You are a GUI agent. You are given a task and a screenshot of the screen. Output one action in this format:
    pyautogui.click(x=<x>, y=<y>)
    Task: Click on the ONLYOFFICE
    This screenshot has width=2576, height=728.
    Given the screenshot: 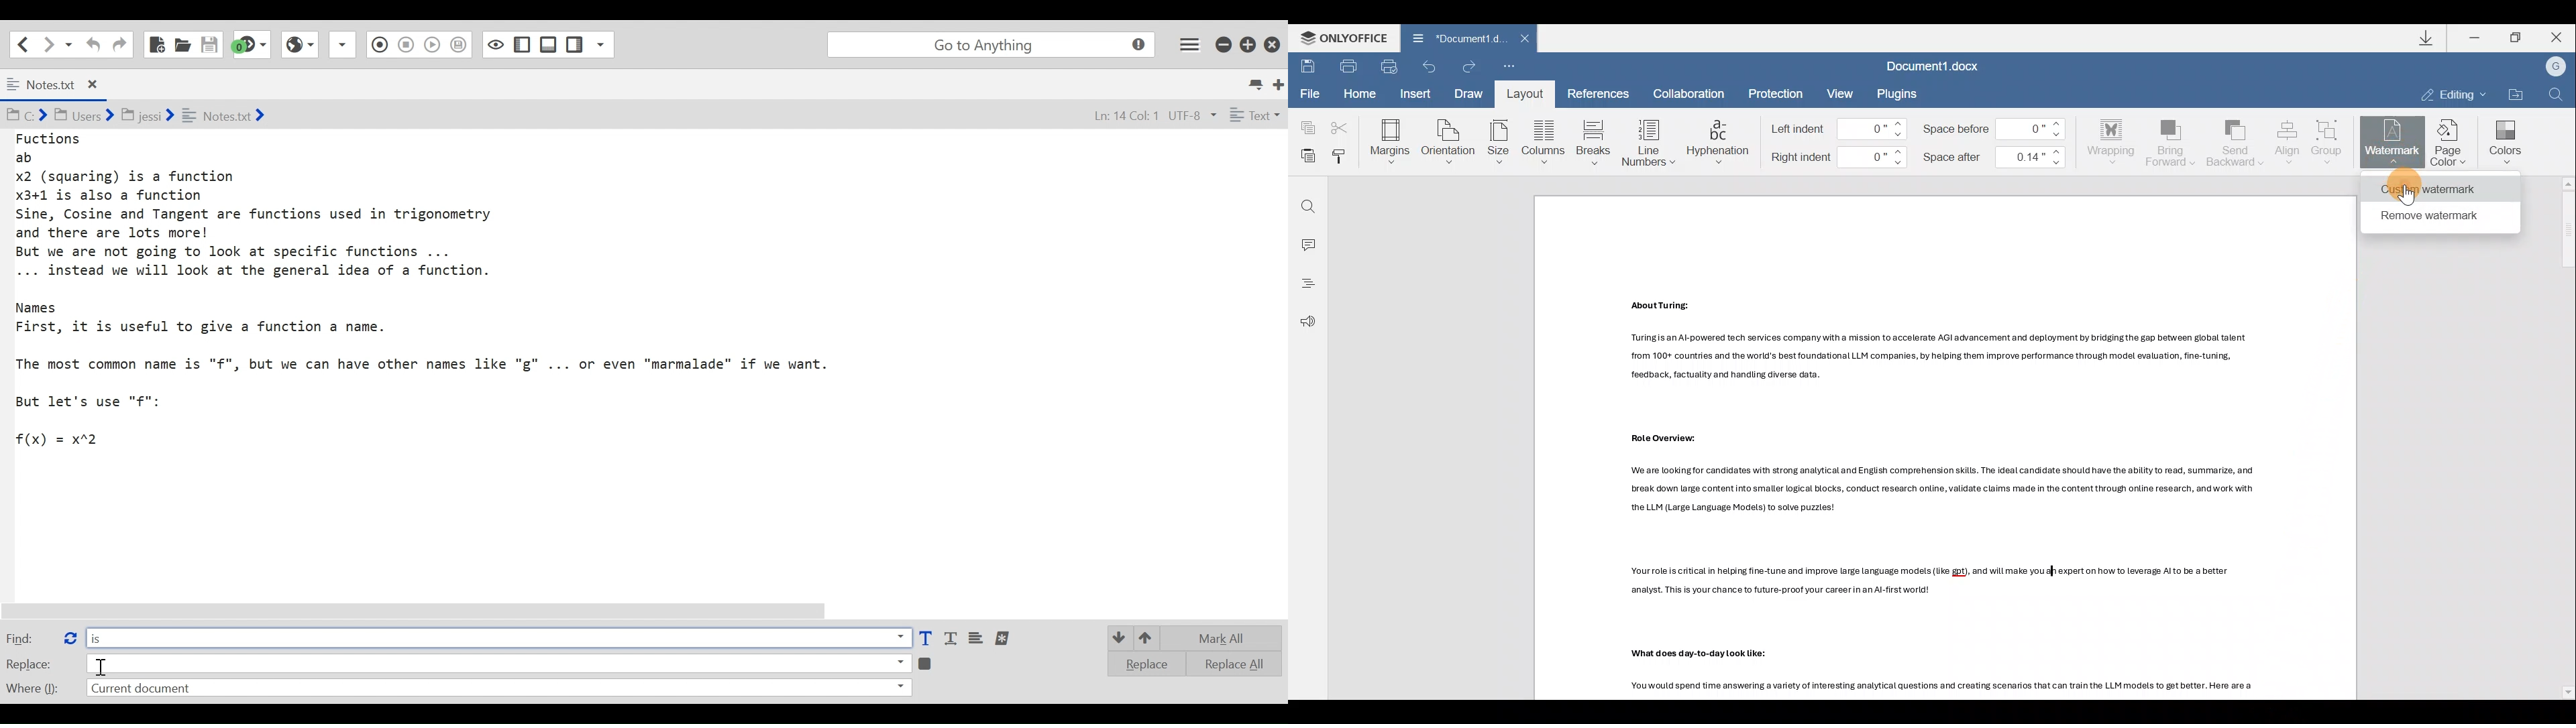 What is the action you would take?
    pyautogui.click(x=1344, y=37)
    